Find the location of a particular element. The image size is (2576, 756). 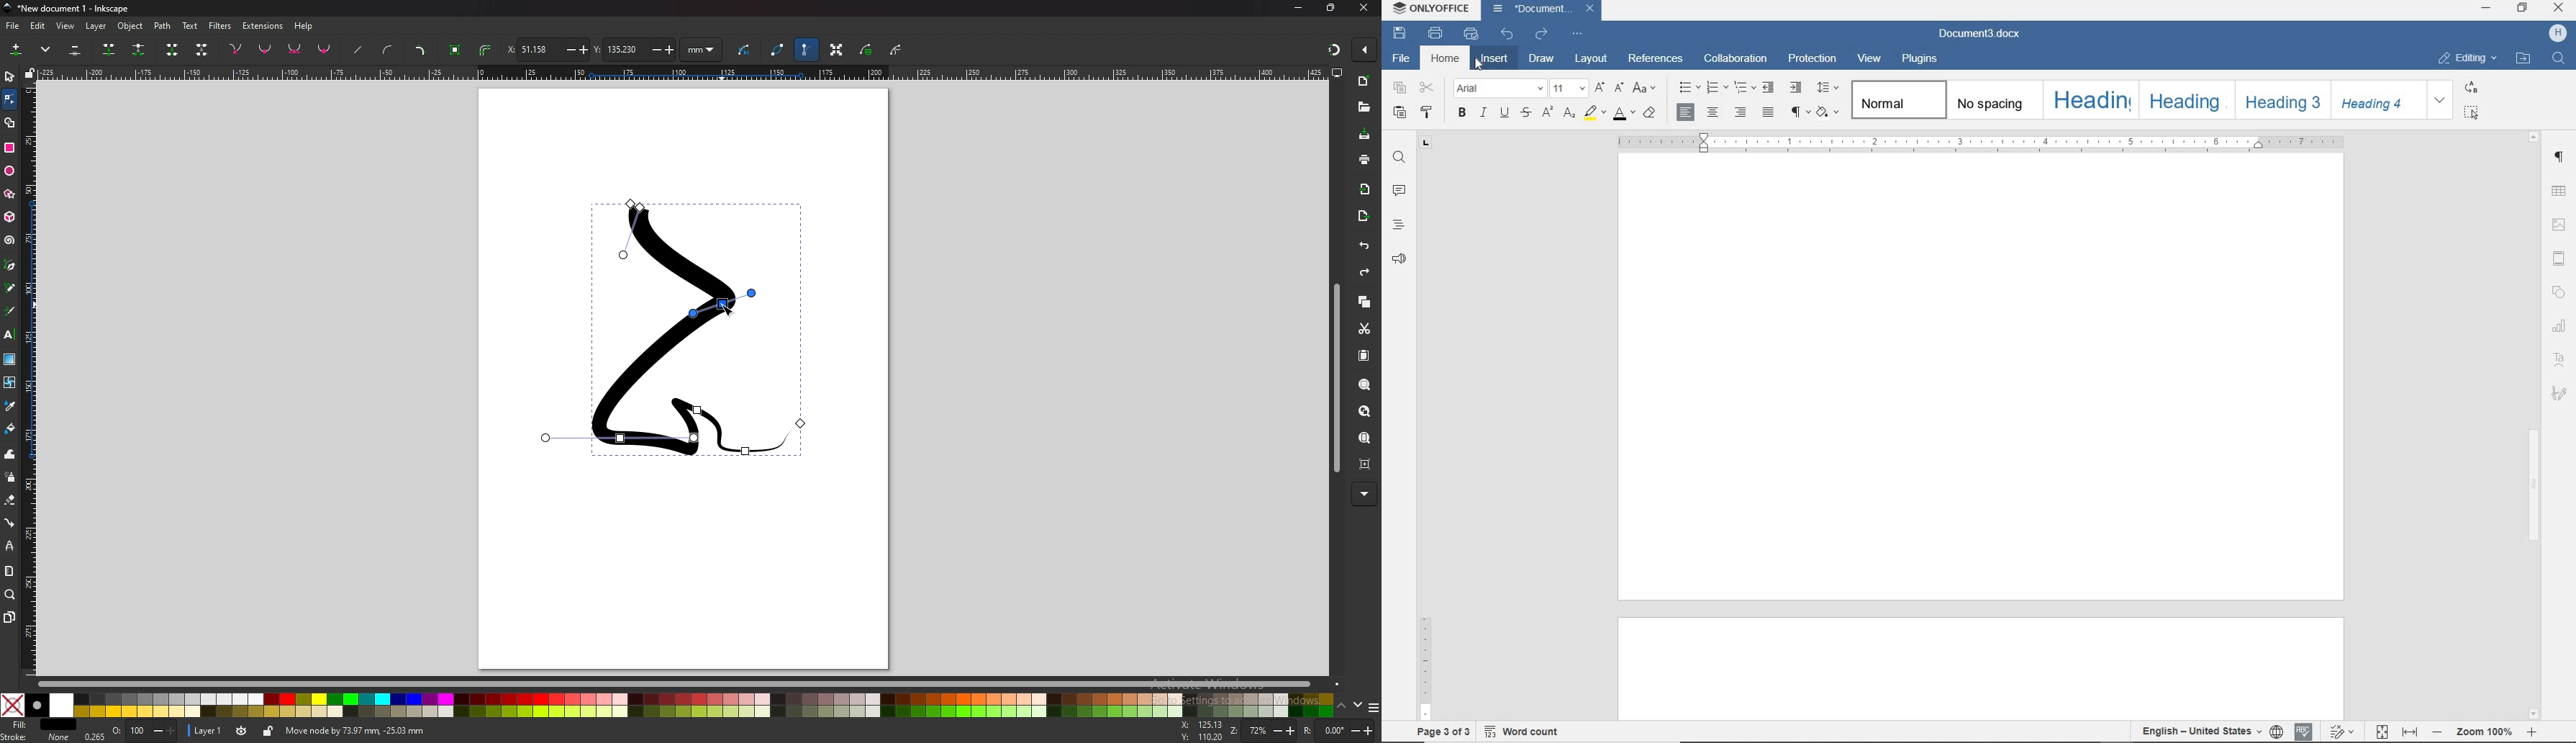

STRIKETHROUGH is located at coordinates (1526, 114).